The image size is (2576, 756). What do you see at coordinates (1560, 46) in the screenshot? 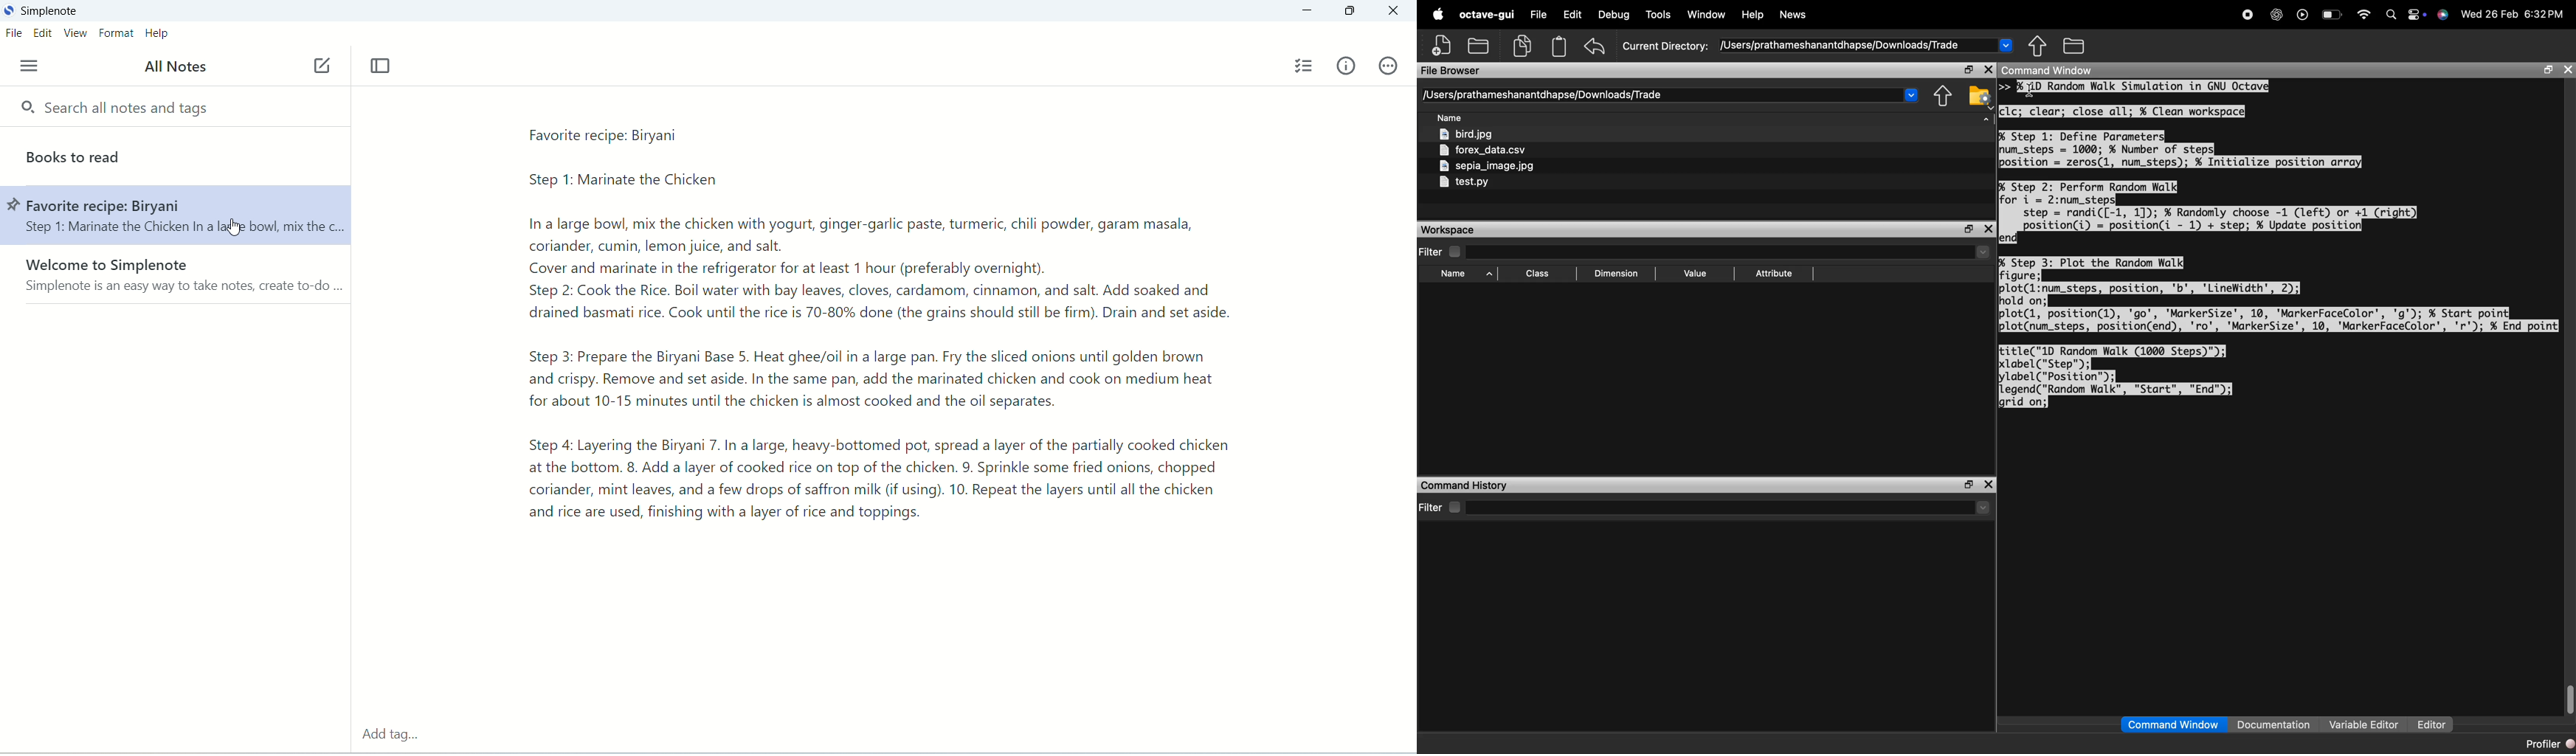
I see `paste` at bounding box center [1560, 46].